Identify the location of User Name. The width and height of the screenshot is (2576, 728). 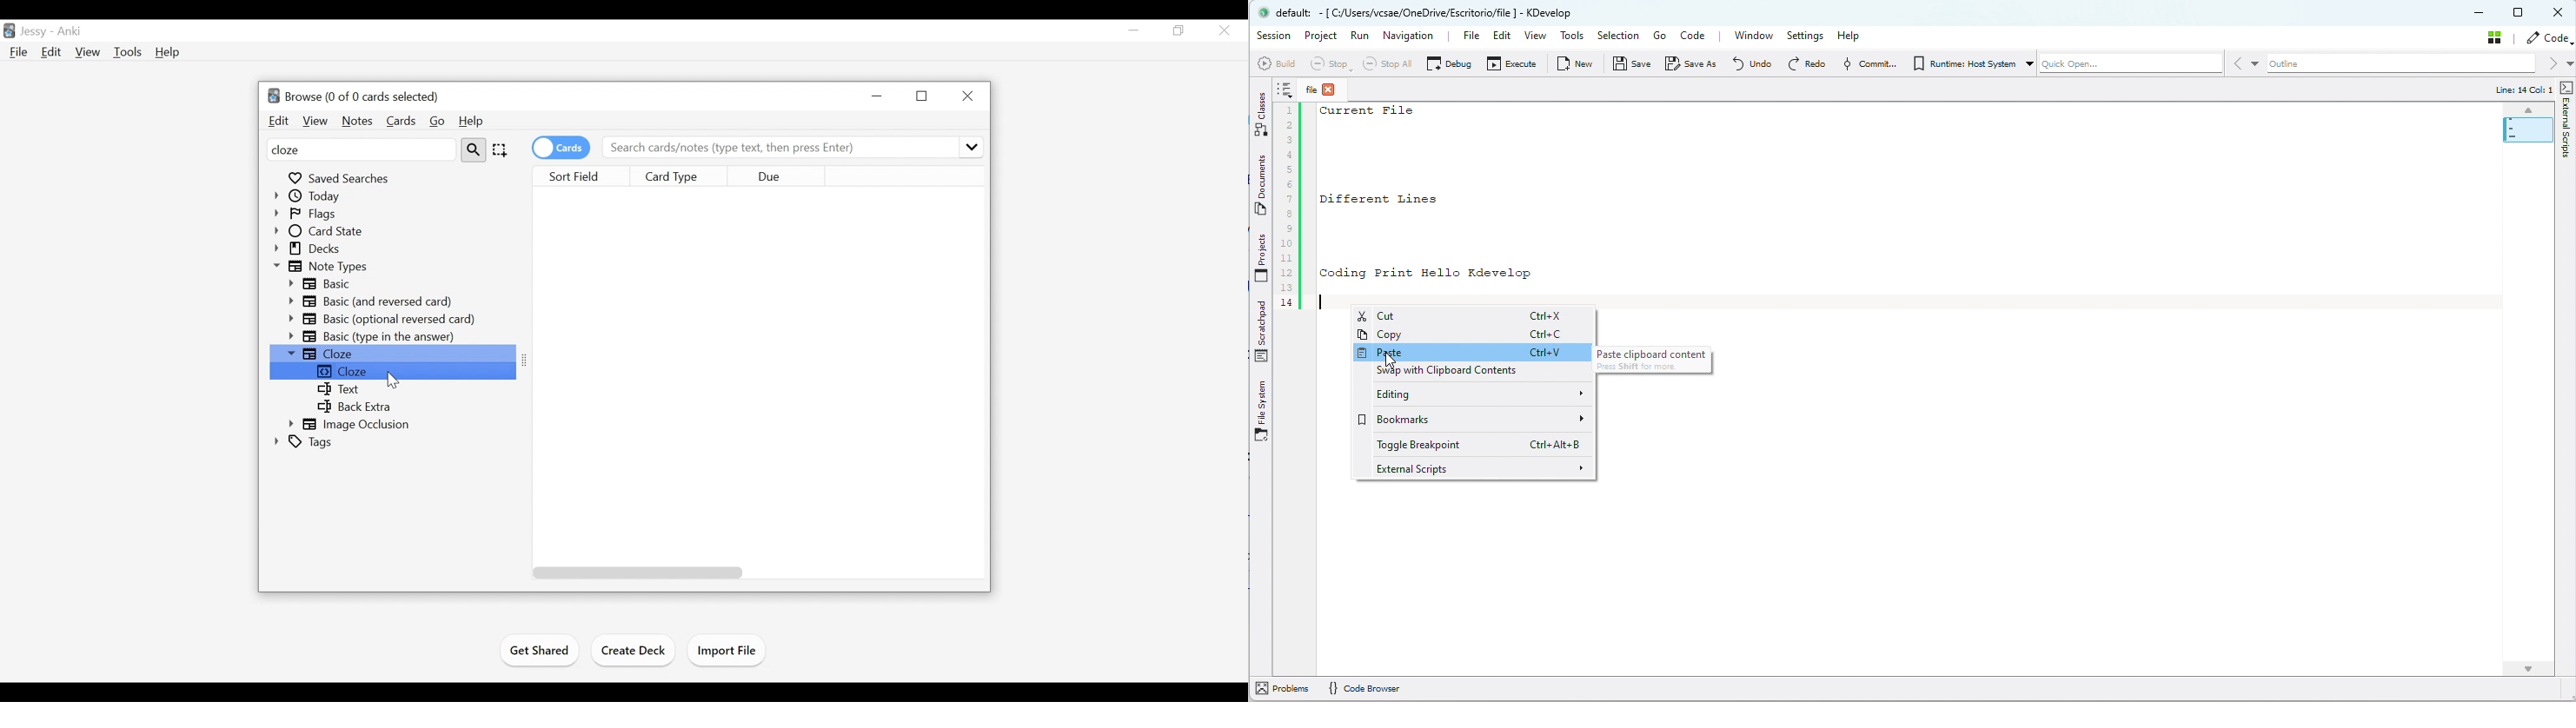
(34, 32).